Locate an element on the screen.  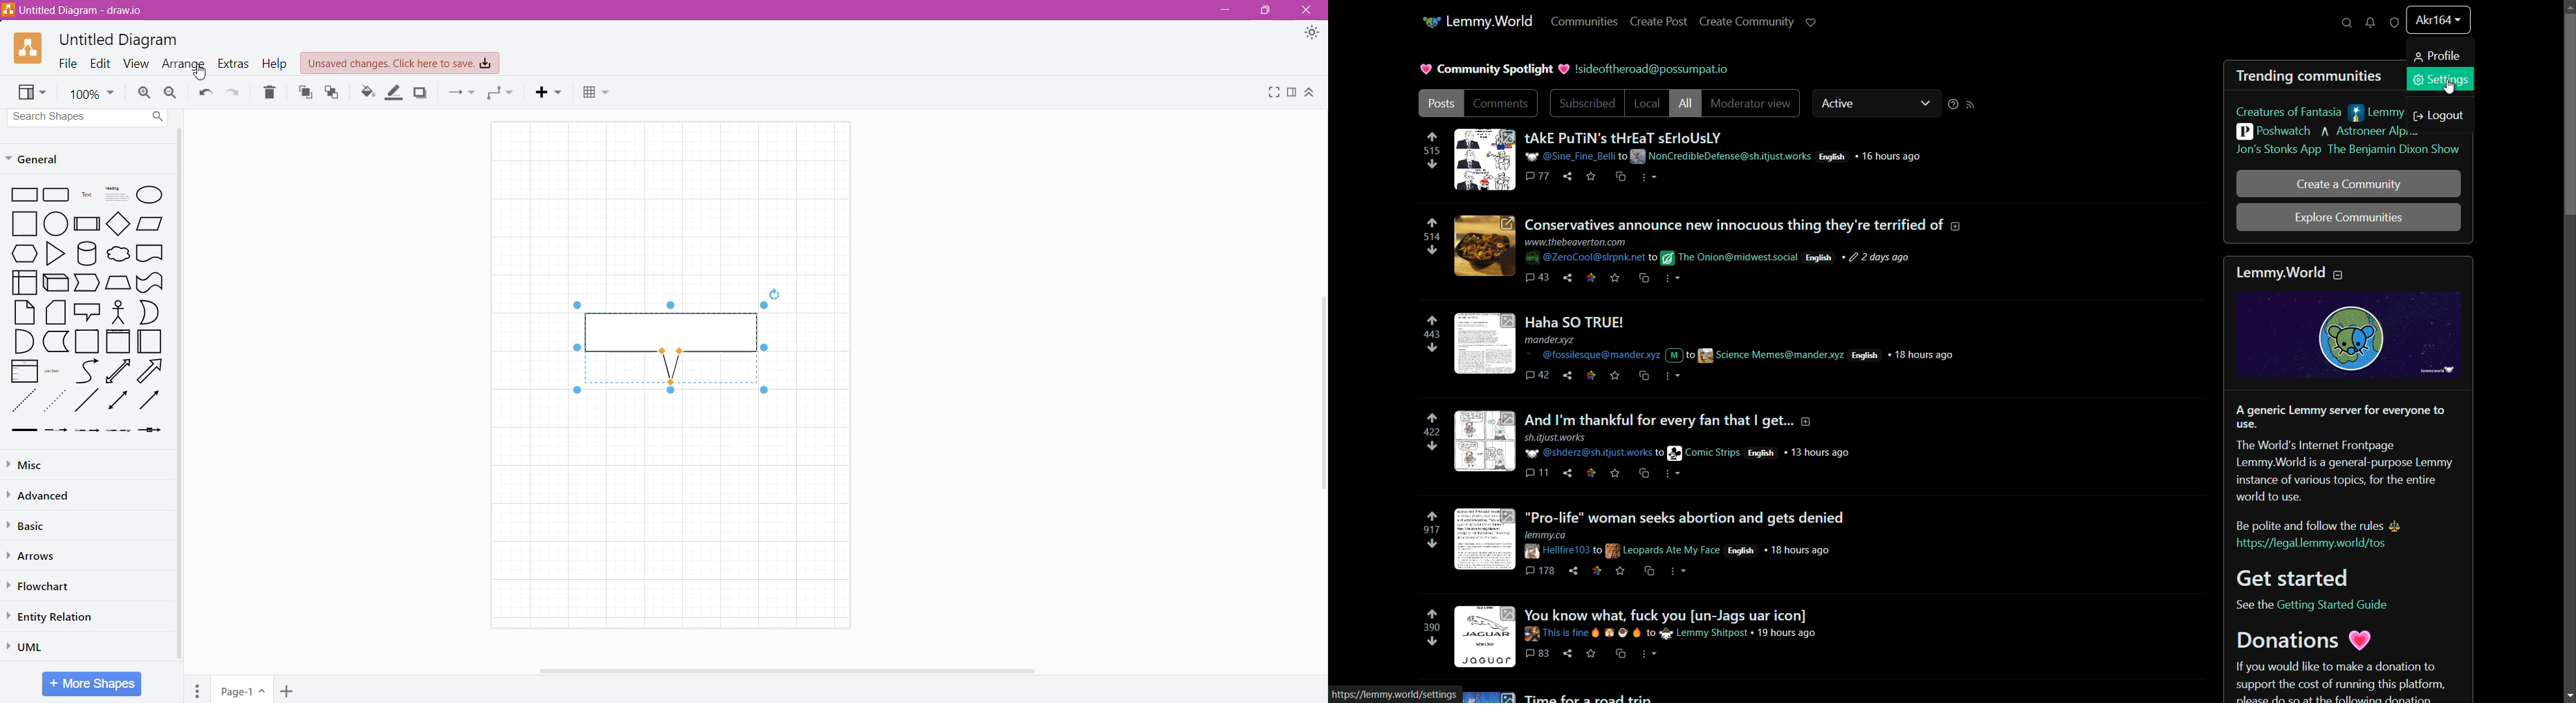
unread reports is located at coordinates (2394, 23).